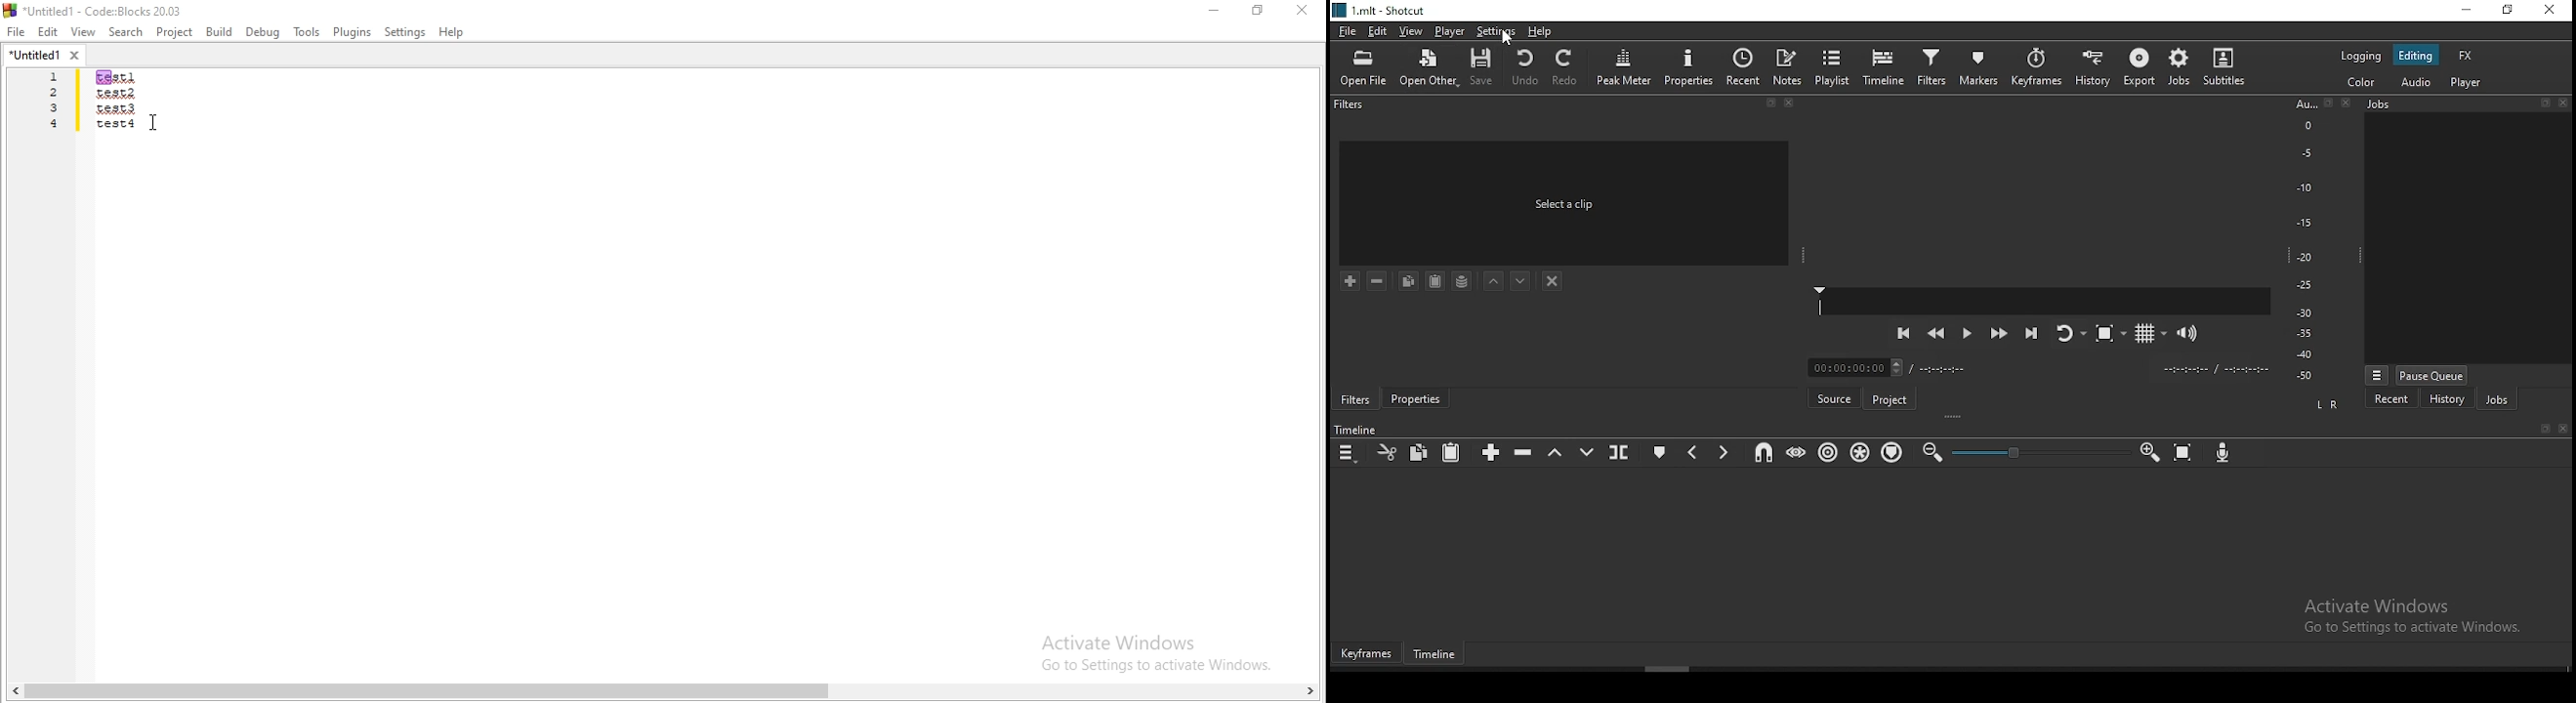 This screenshot has width=2576, height=728. Describe the element at coordinates (1510, 40) in the screenshot. I see `cursor` at that location.